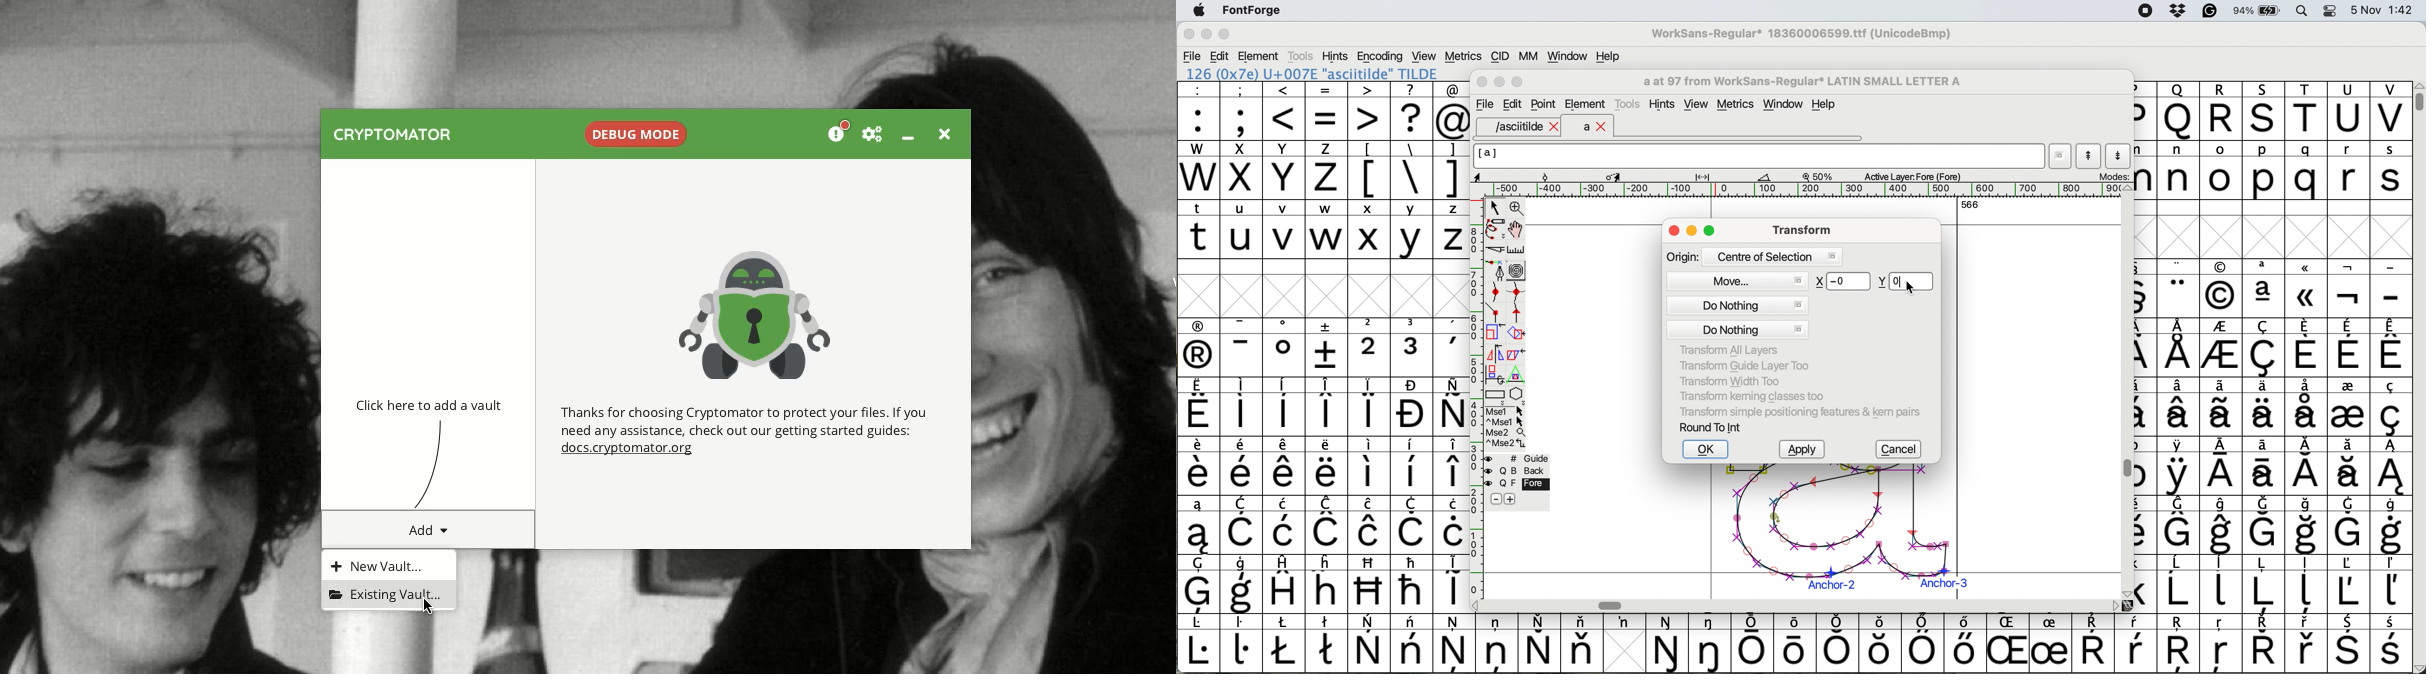 The width and height of the screenshot is (2436, 700). What do you see at coordinates (1242, 229) in the screenshot?
I see `u` at bounding box center [1242, 229].